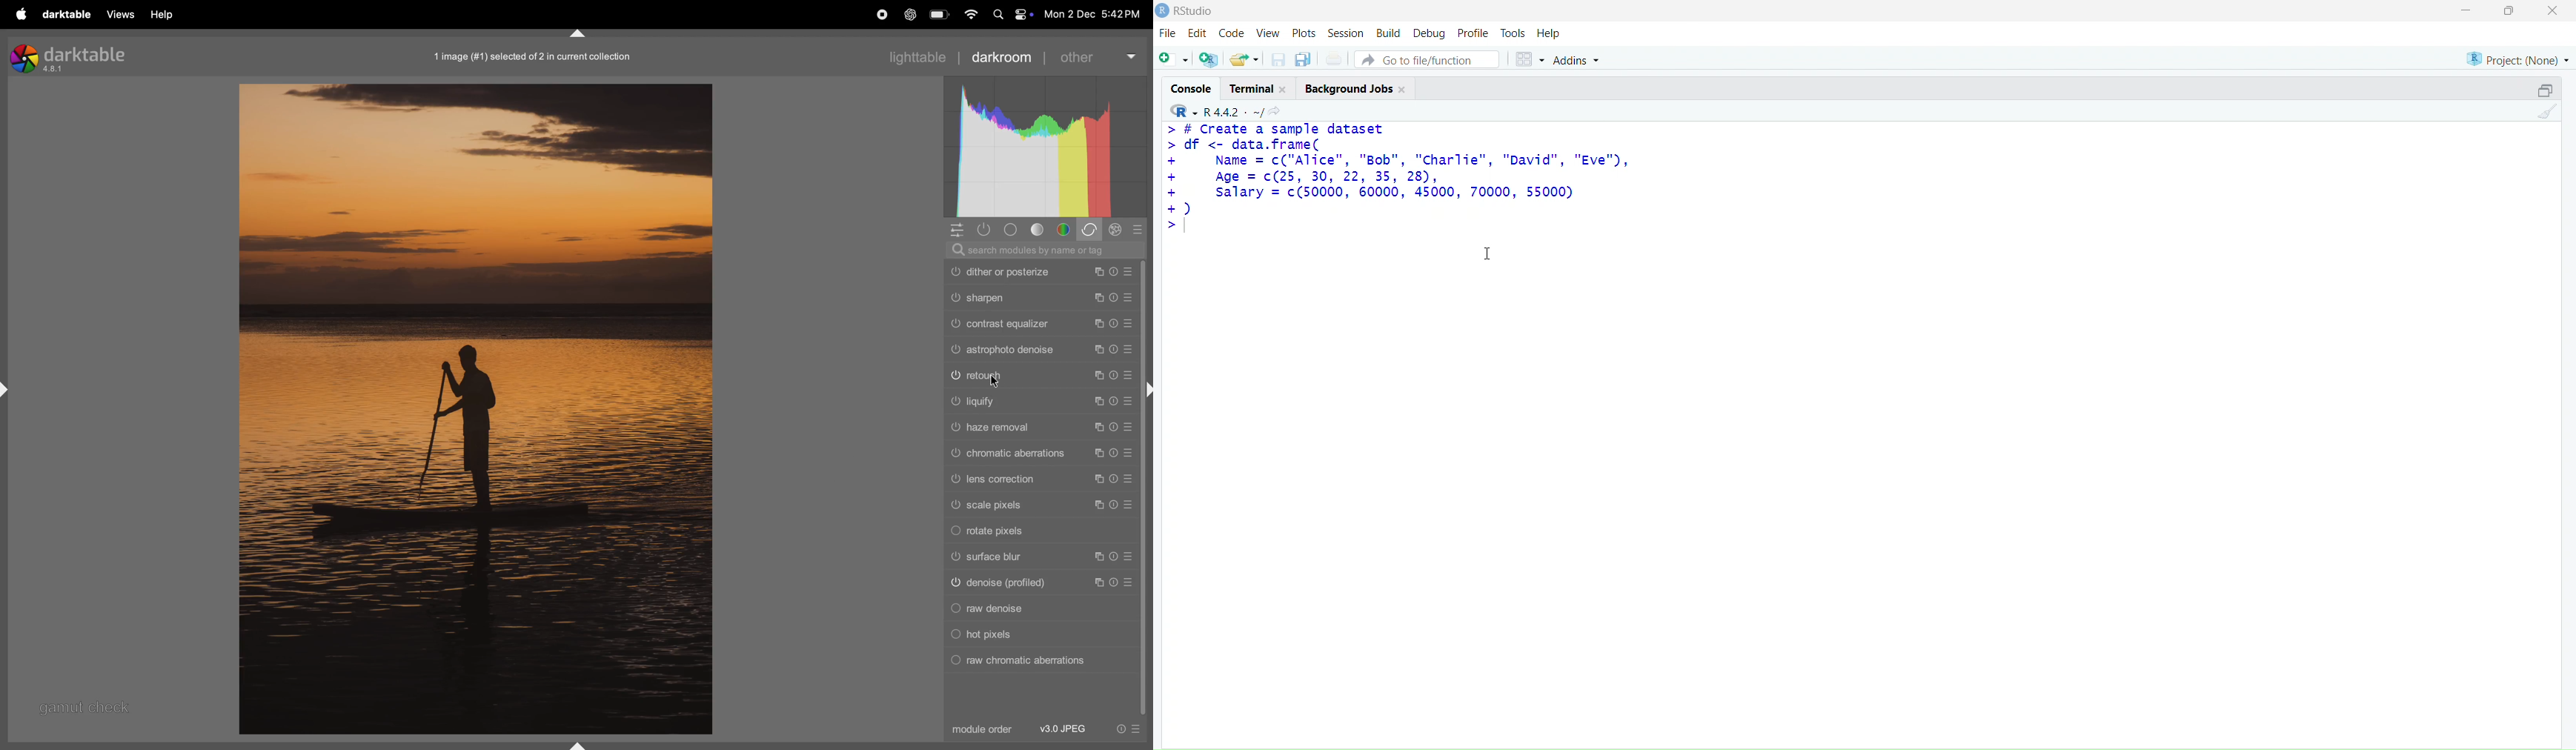 Image resolution: width=2576 pixels, height=756 pixels. Describe the element at coordinates (1213, 111) in the screenshot. I see `R 4.4.2` at that location.